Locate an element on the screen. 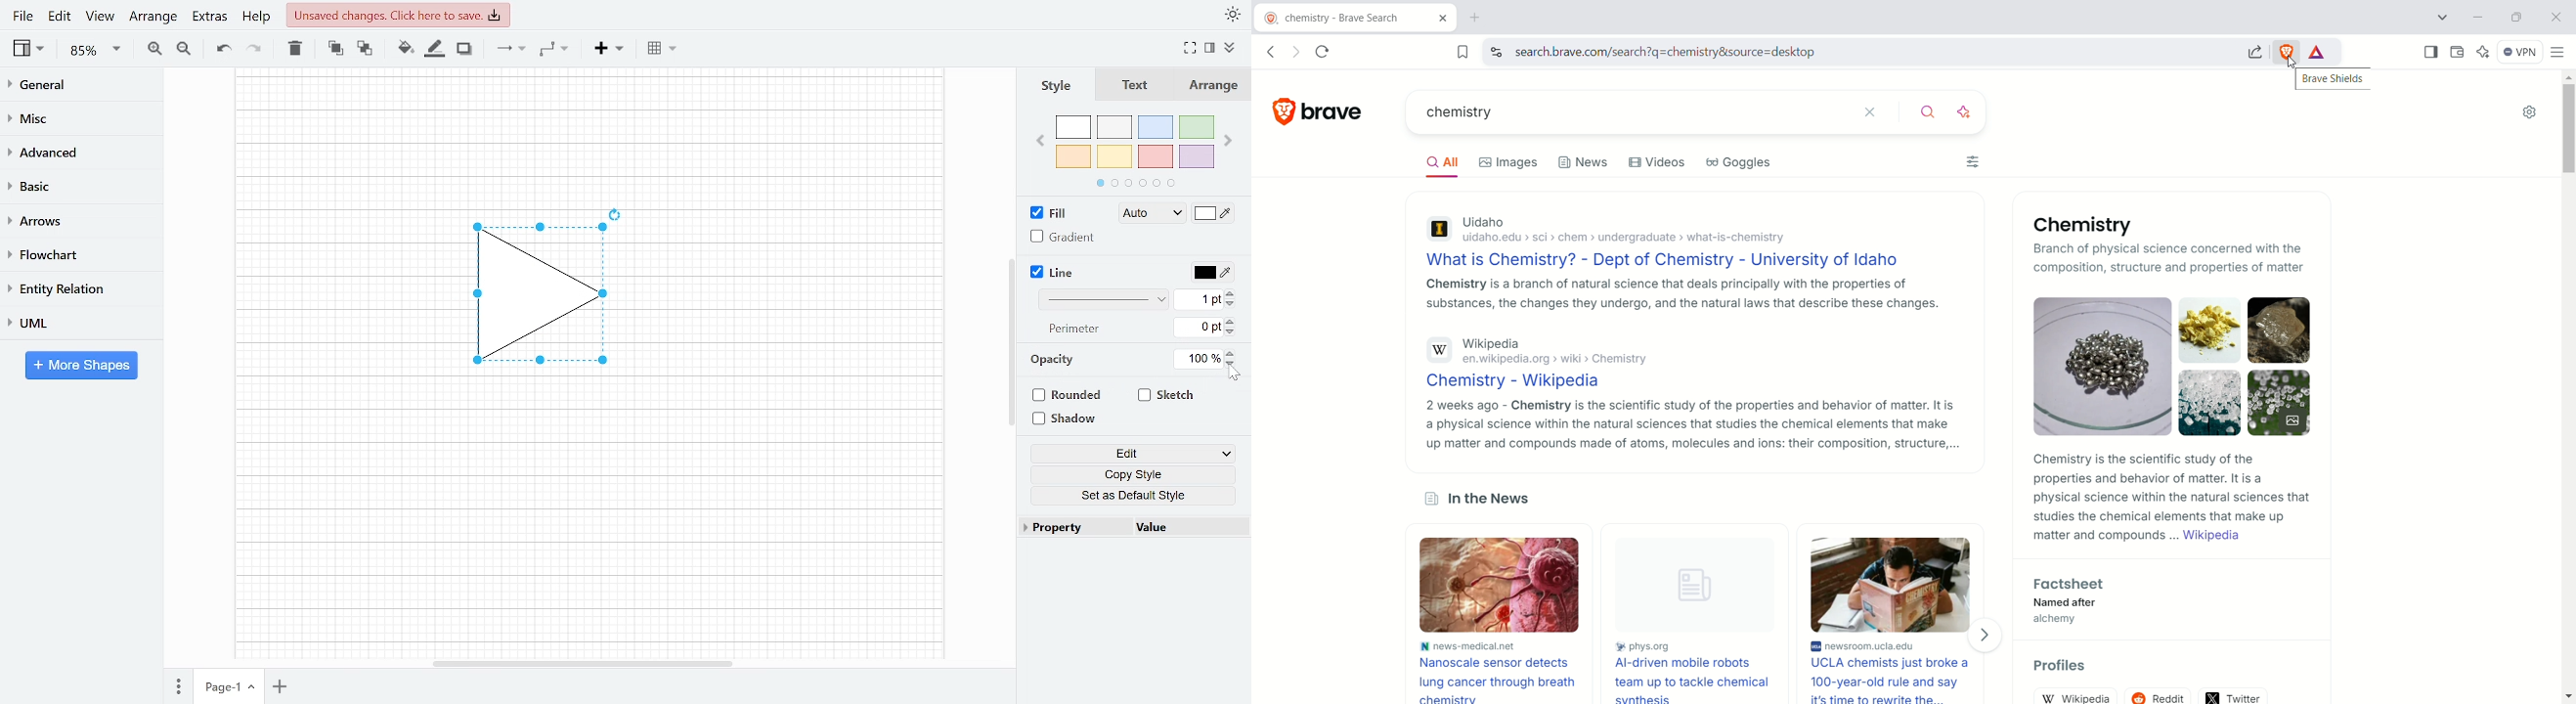  View is located at coordinates (30, 48).